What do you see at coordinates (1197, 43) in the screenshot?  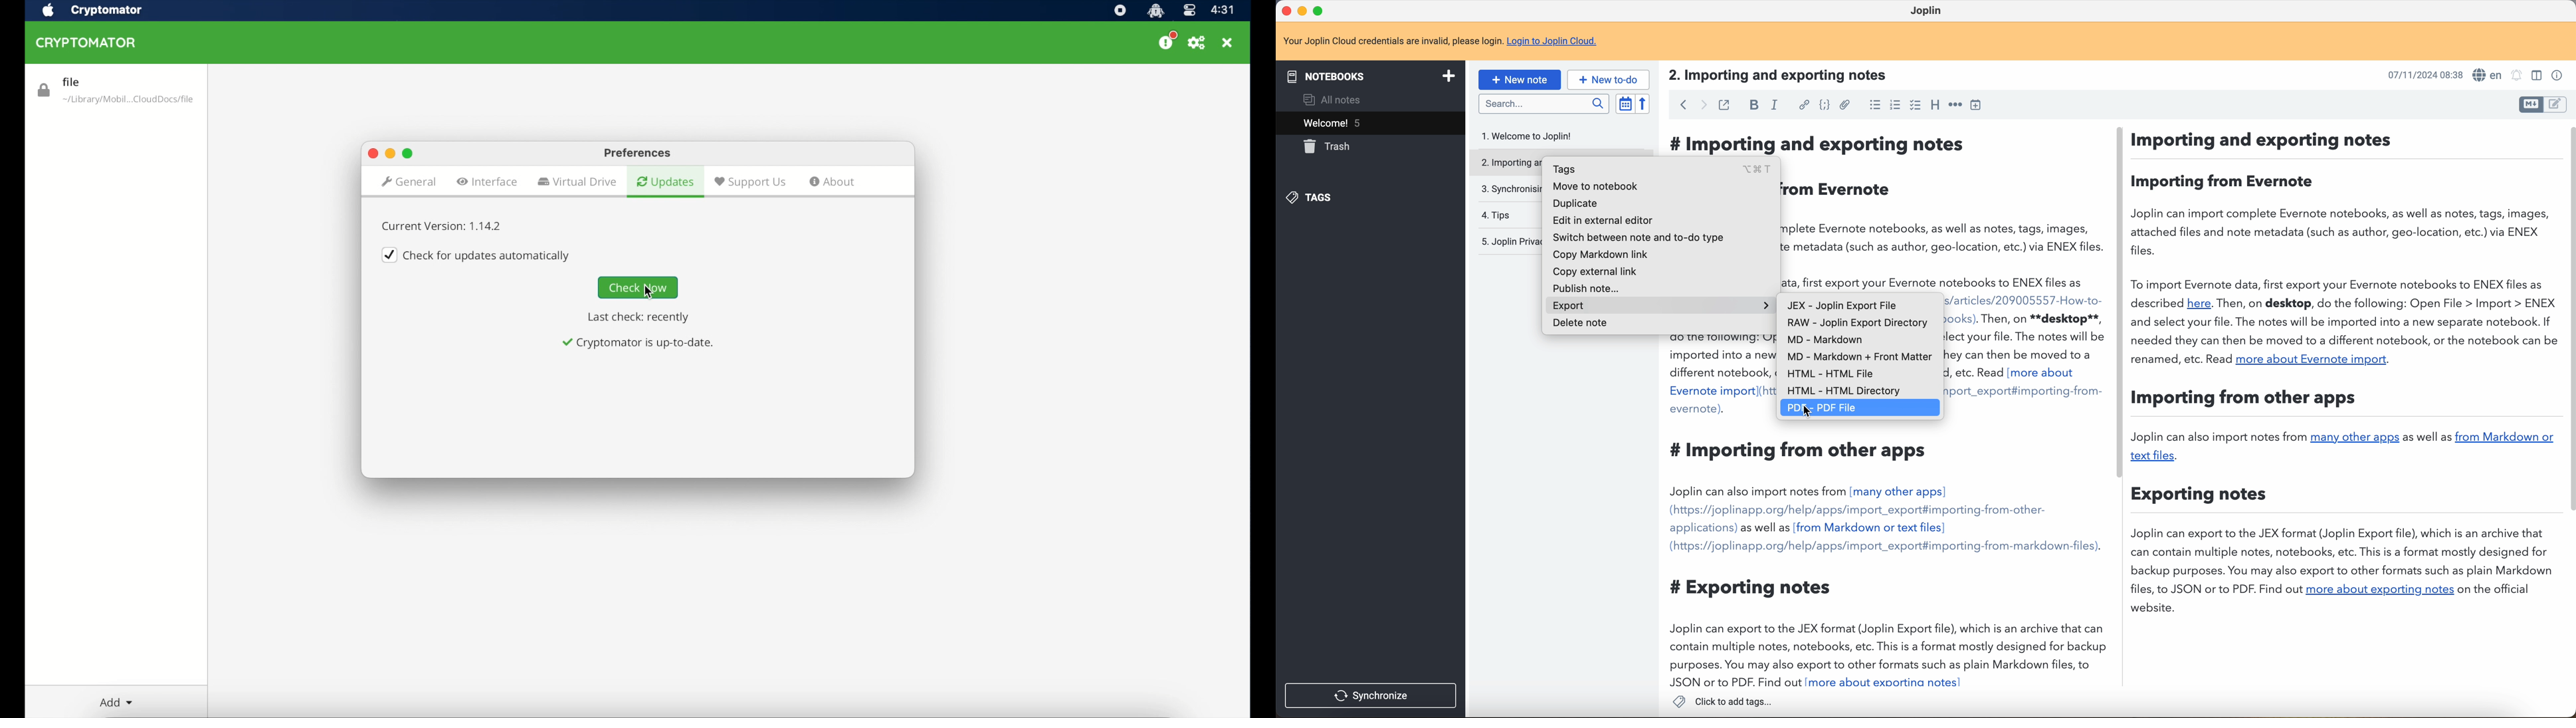 I see `preferences` at bounding box center [1197, 43].